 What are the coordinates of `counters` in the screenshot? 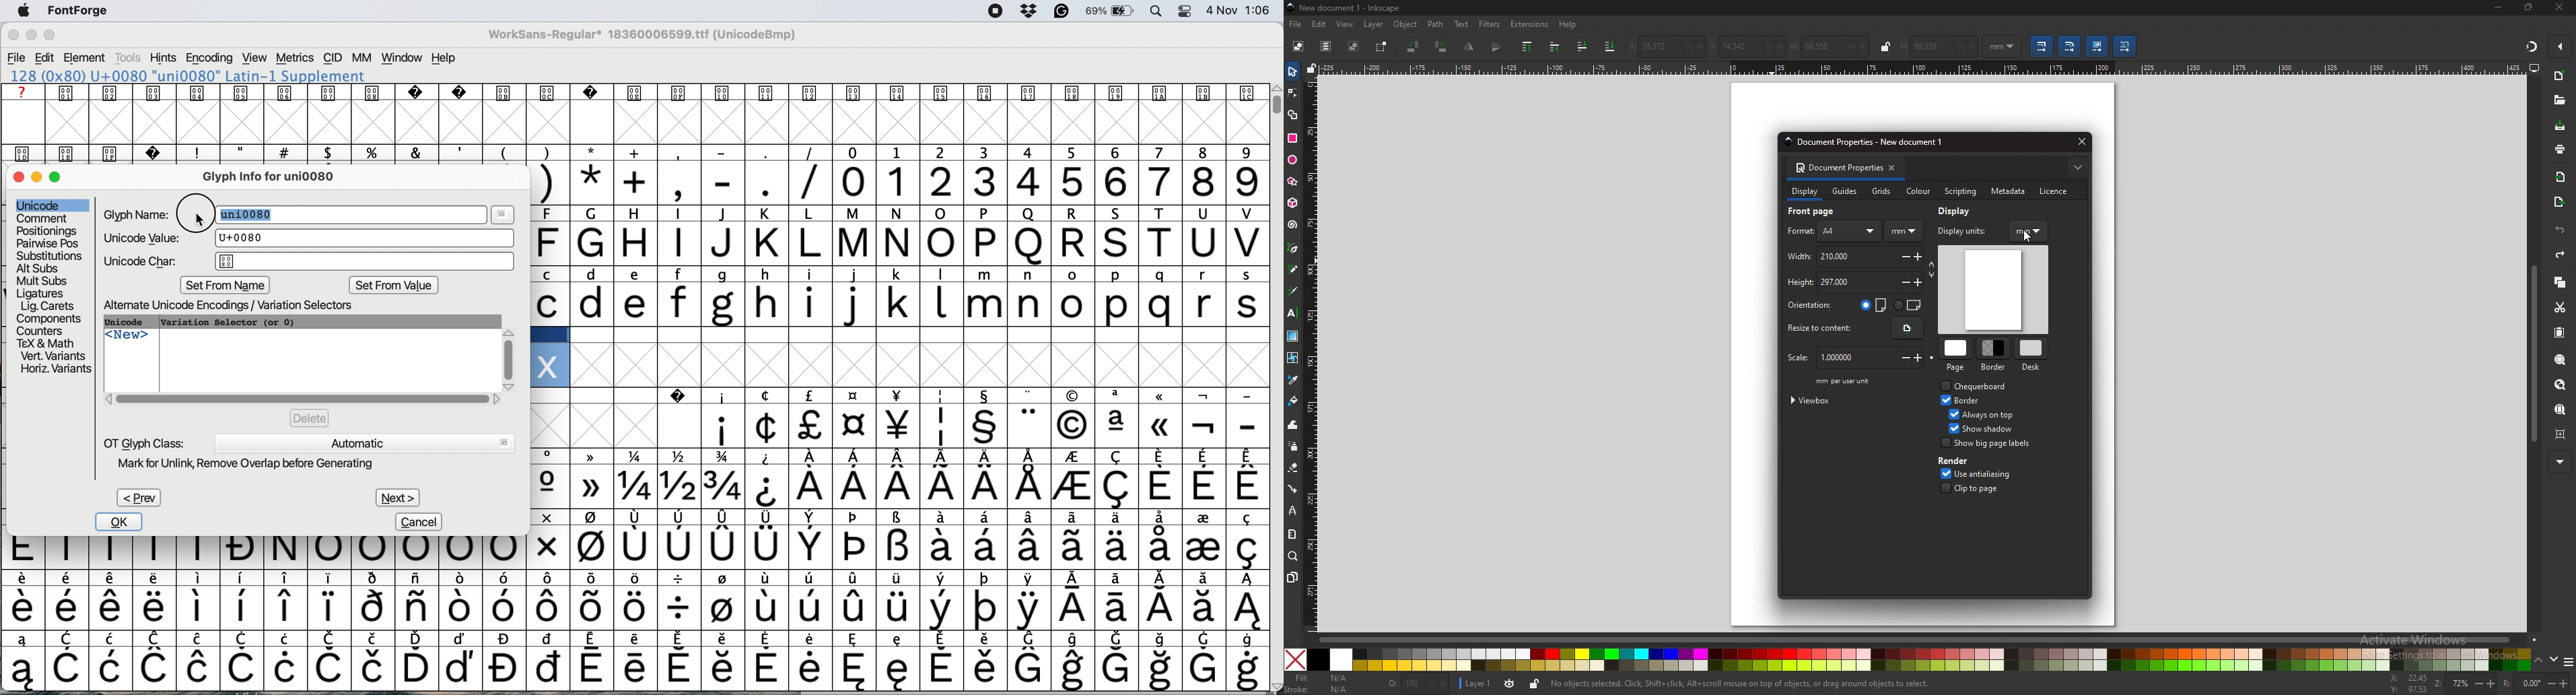 It's located at (42, 330).